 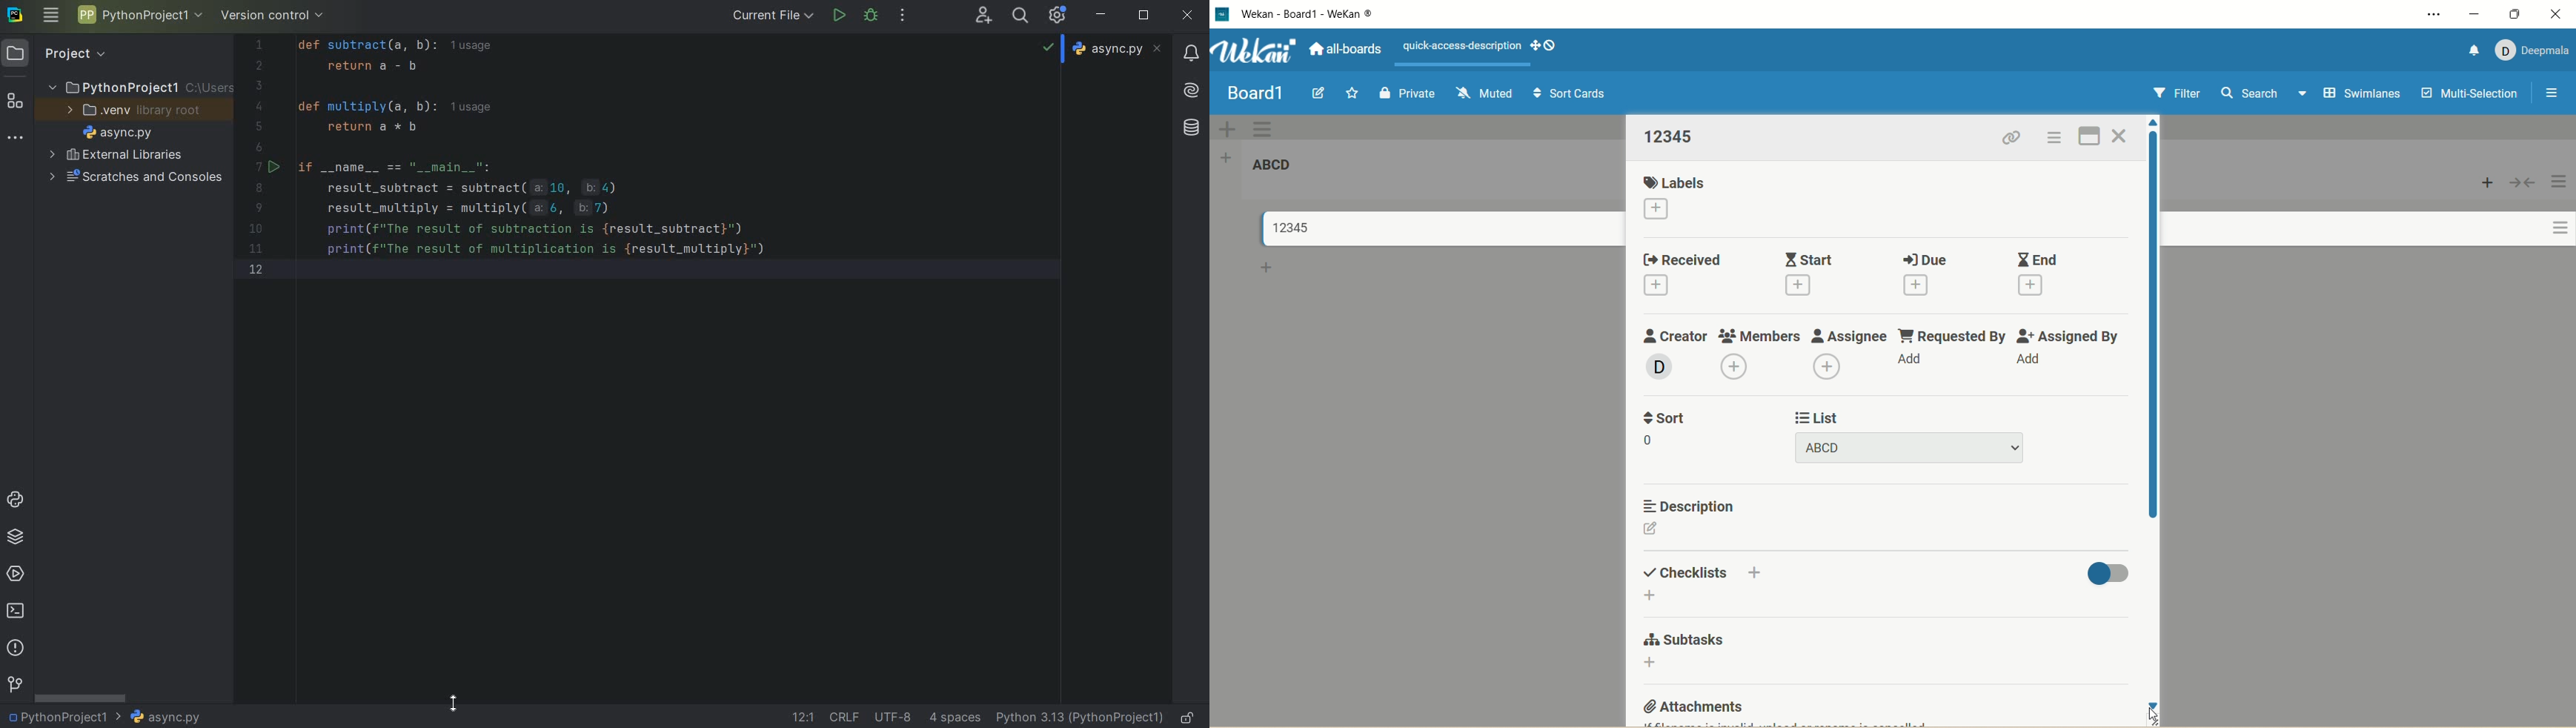 What do you see at coordinates (2473, 14) in the screenshot?
I see `minimize` at bounding box center [2473, 14].